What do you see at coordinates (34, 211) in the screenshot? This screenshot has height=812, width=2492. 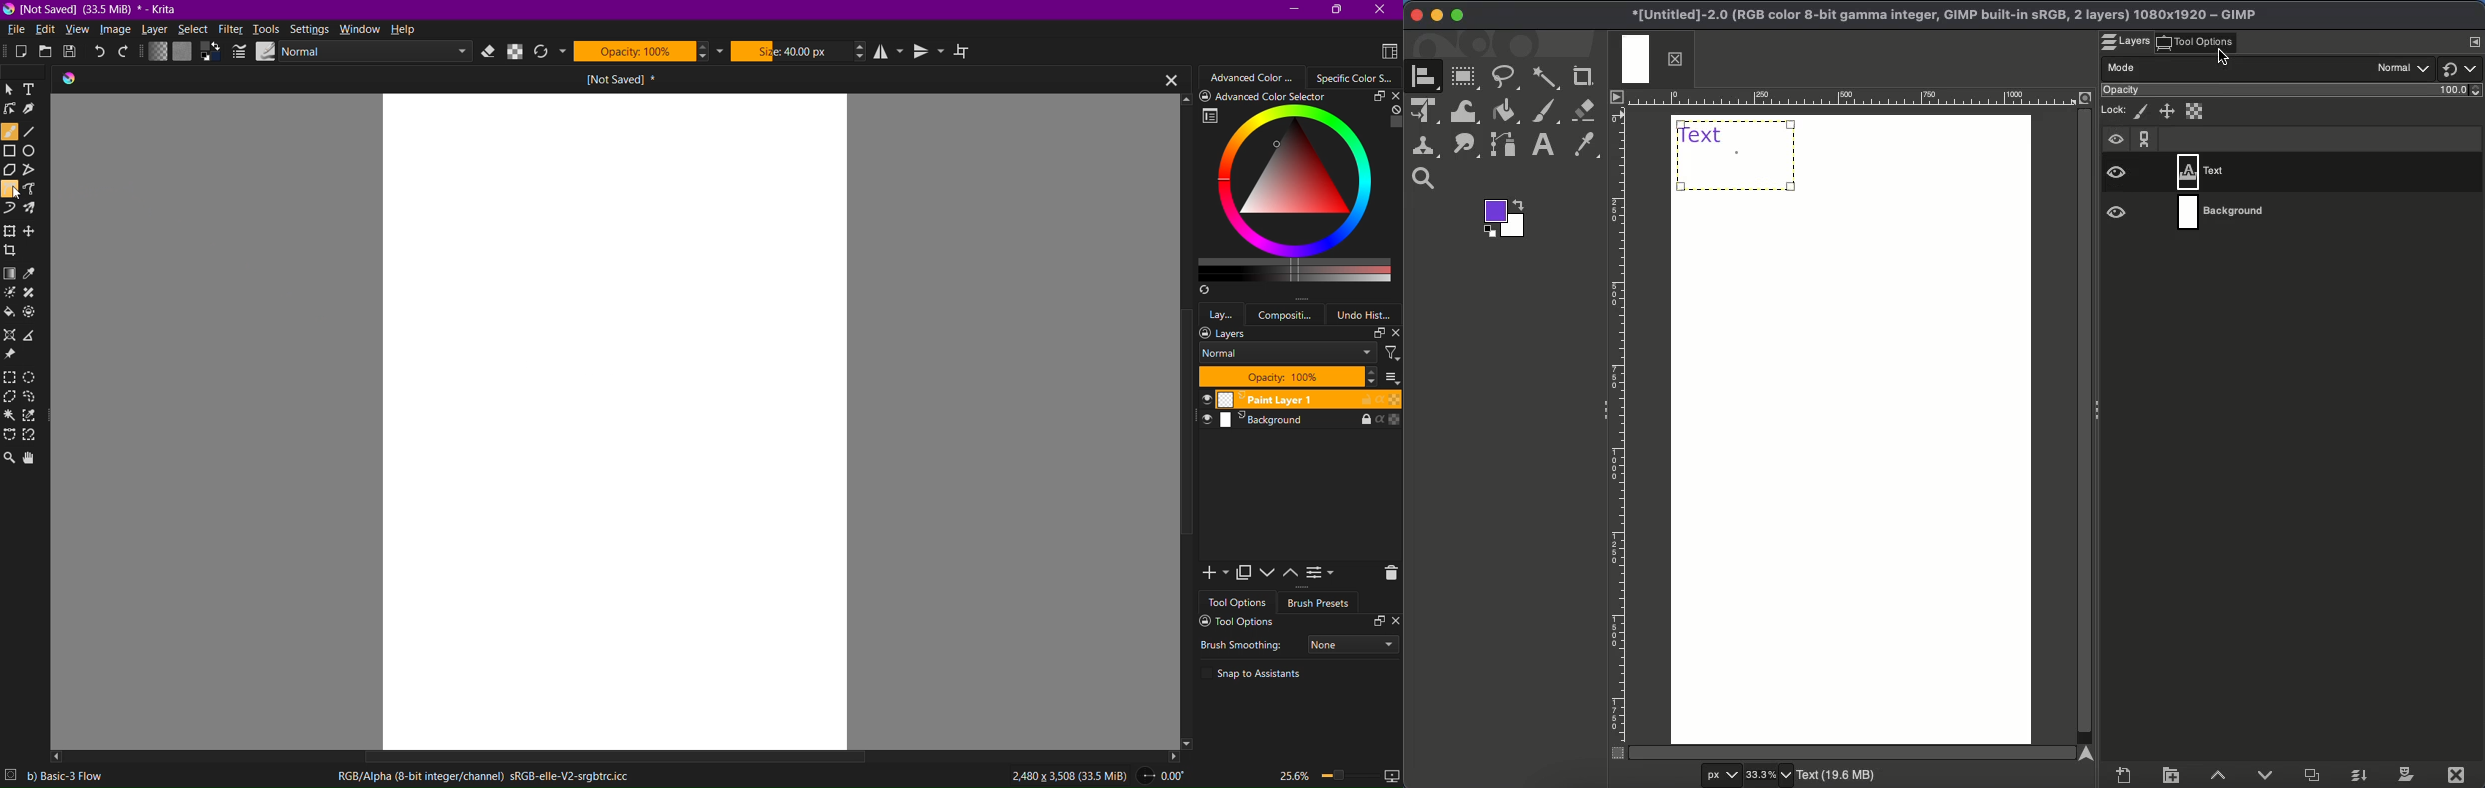 I see `Multibrush Tool` at bounding box center [34, 211].